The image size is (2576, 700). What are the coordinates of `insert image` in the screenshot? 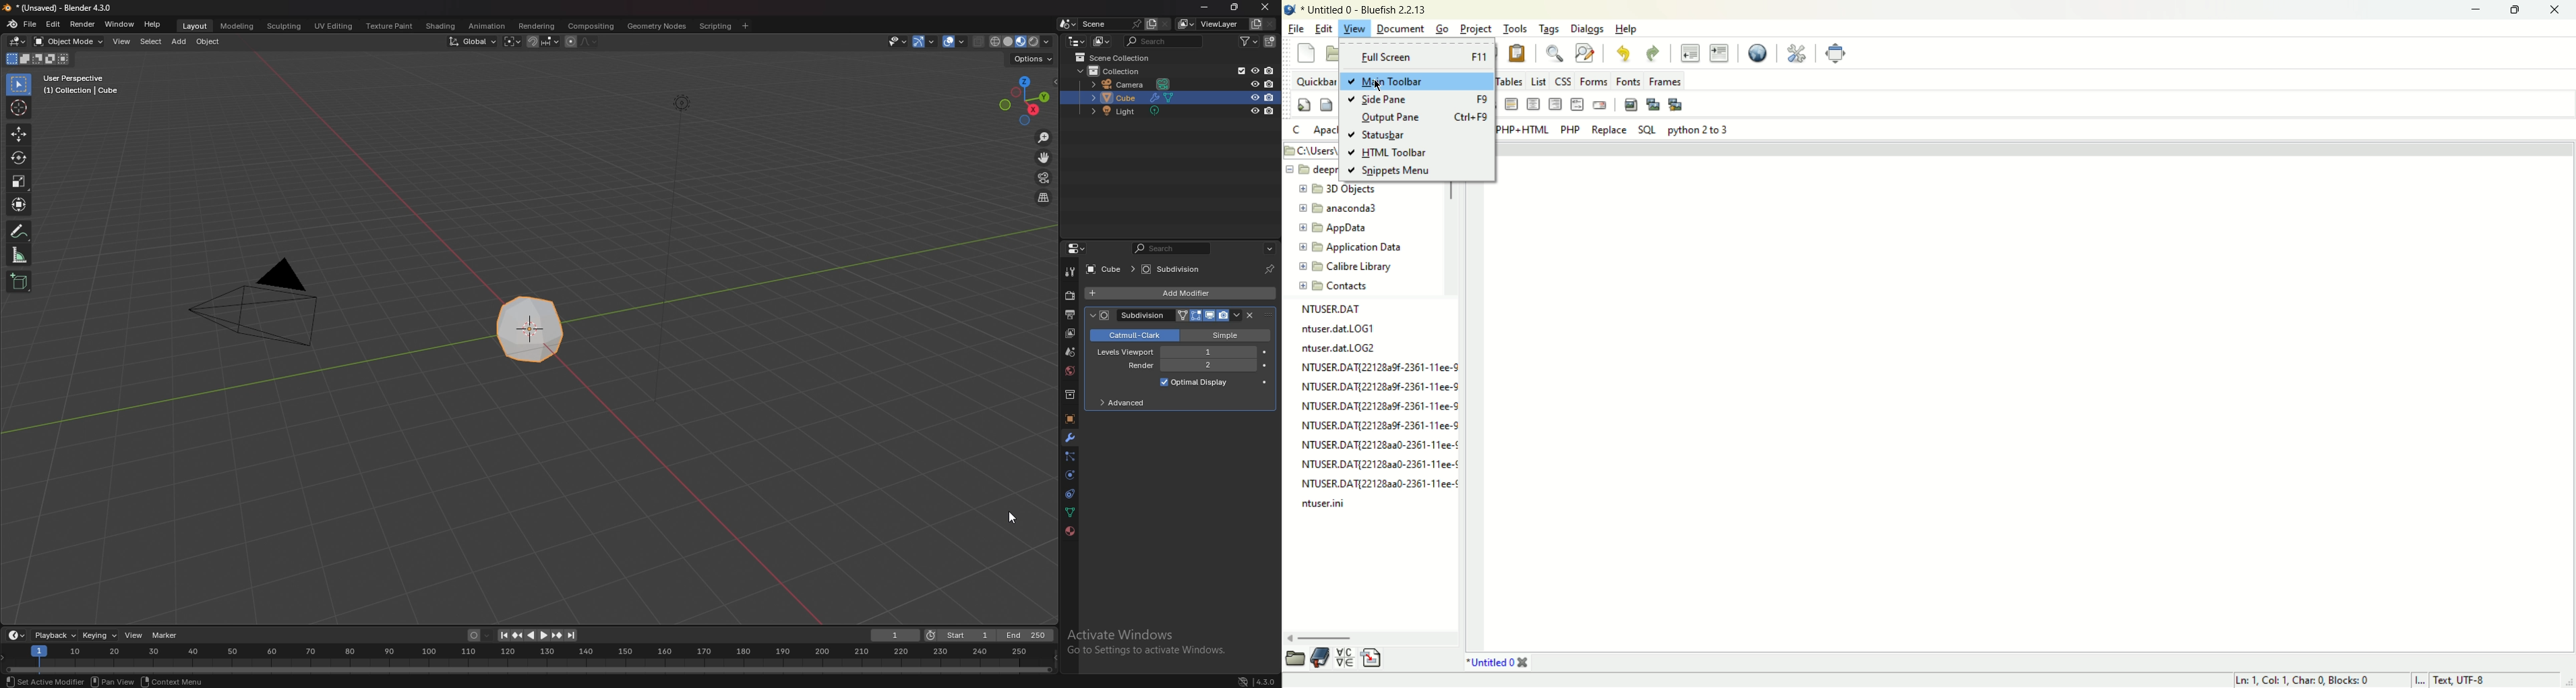 It's located at (1631, 105).